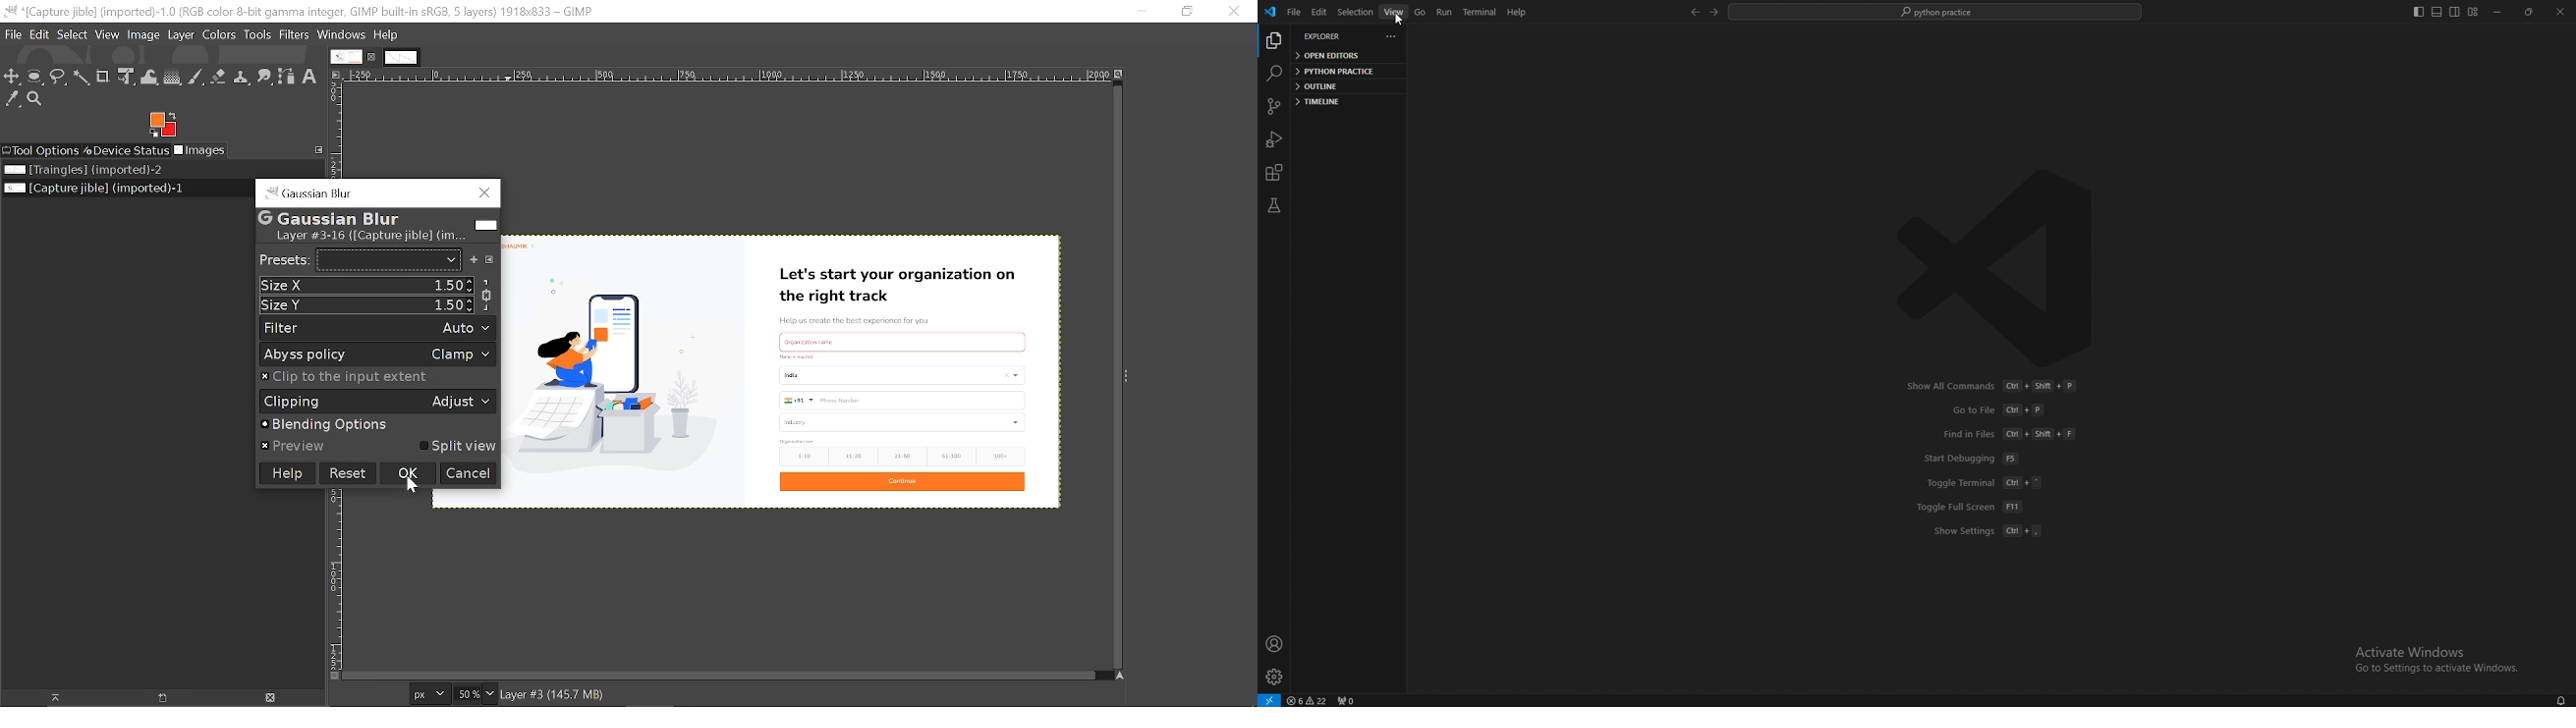 The width and height of the screenshot is (2576, 728). What do you see at coordinates (276, 697) in the screenshot?
I see `Delet image` at bounding box center [276, 697].